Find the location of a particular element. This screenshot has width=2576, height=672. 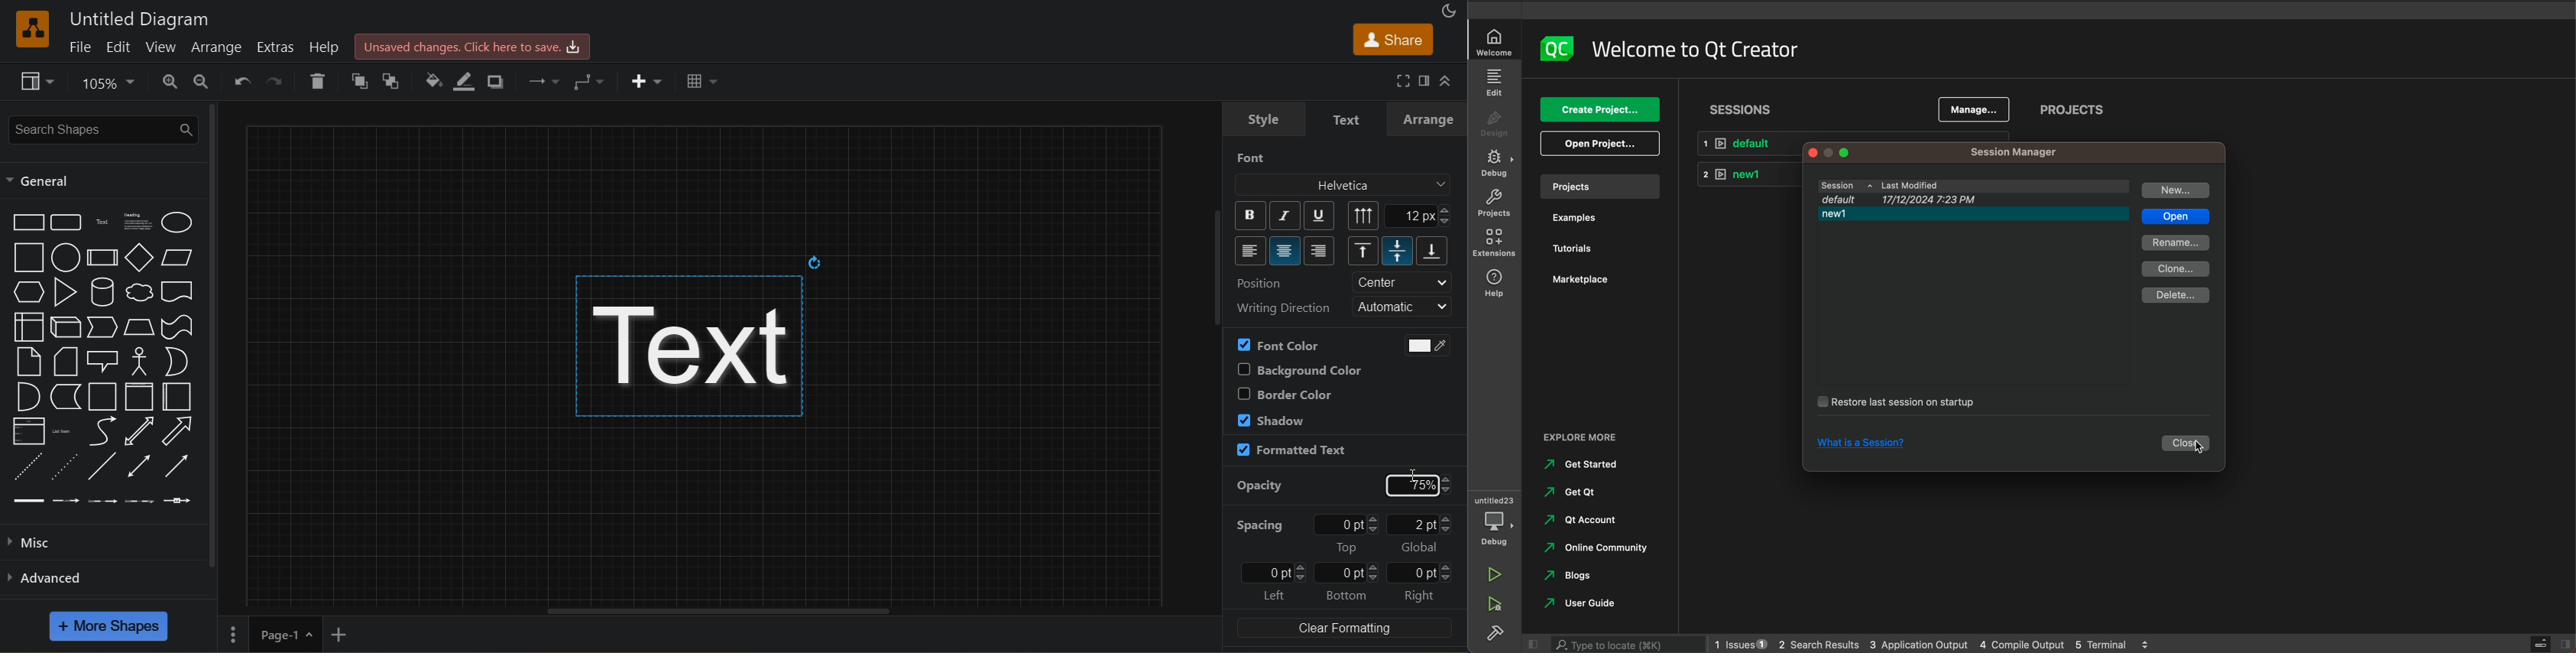

vertical scroll bar is located at coordinates (1220, 271).